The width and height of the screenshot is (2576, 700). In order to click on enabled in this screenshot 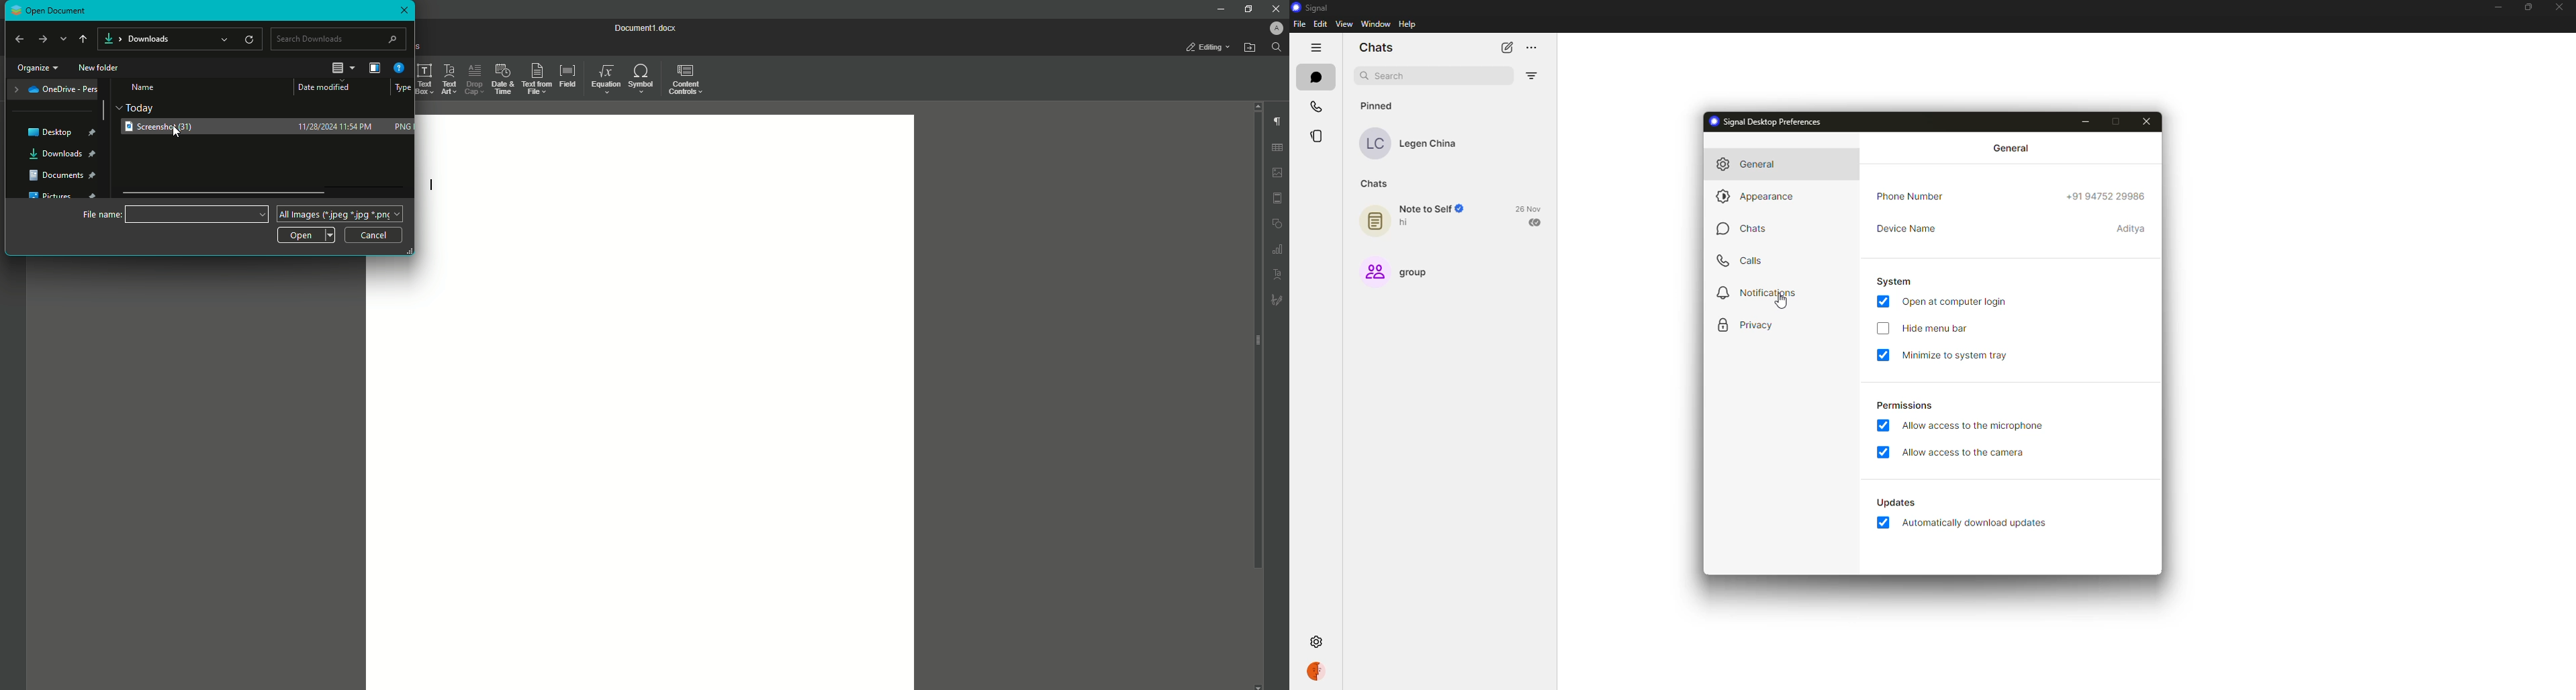, I will do `click(1885, 356)`.